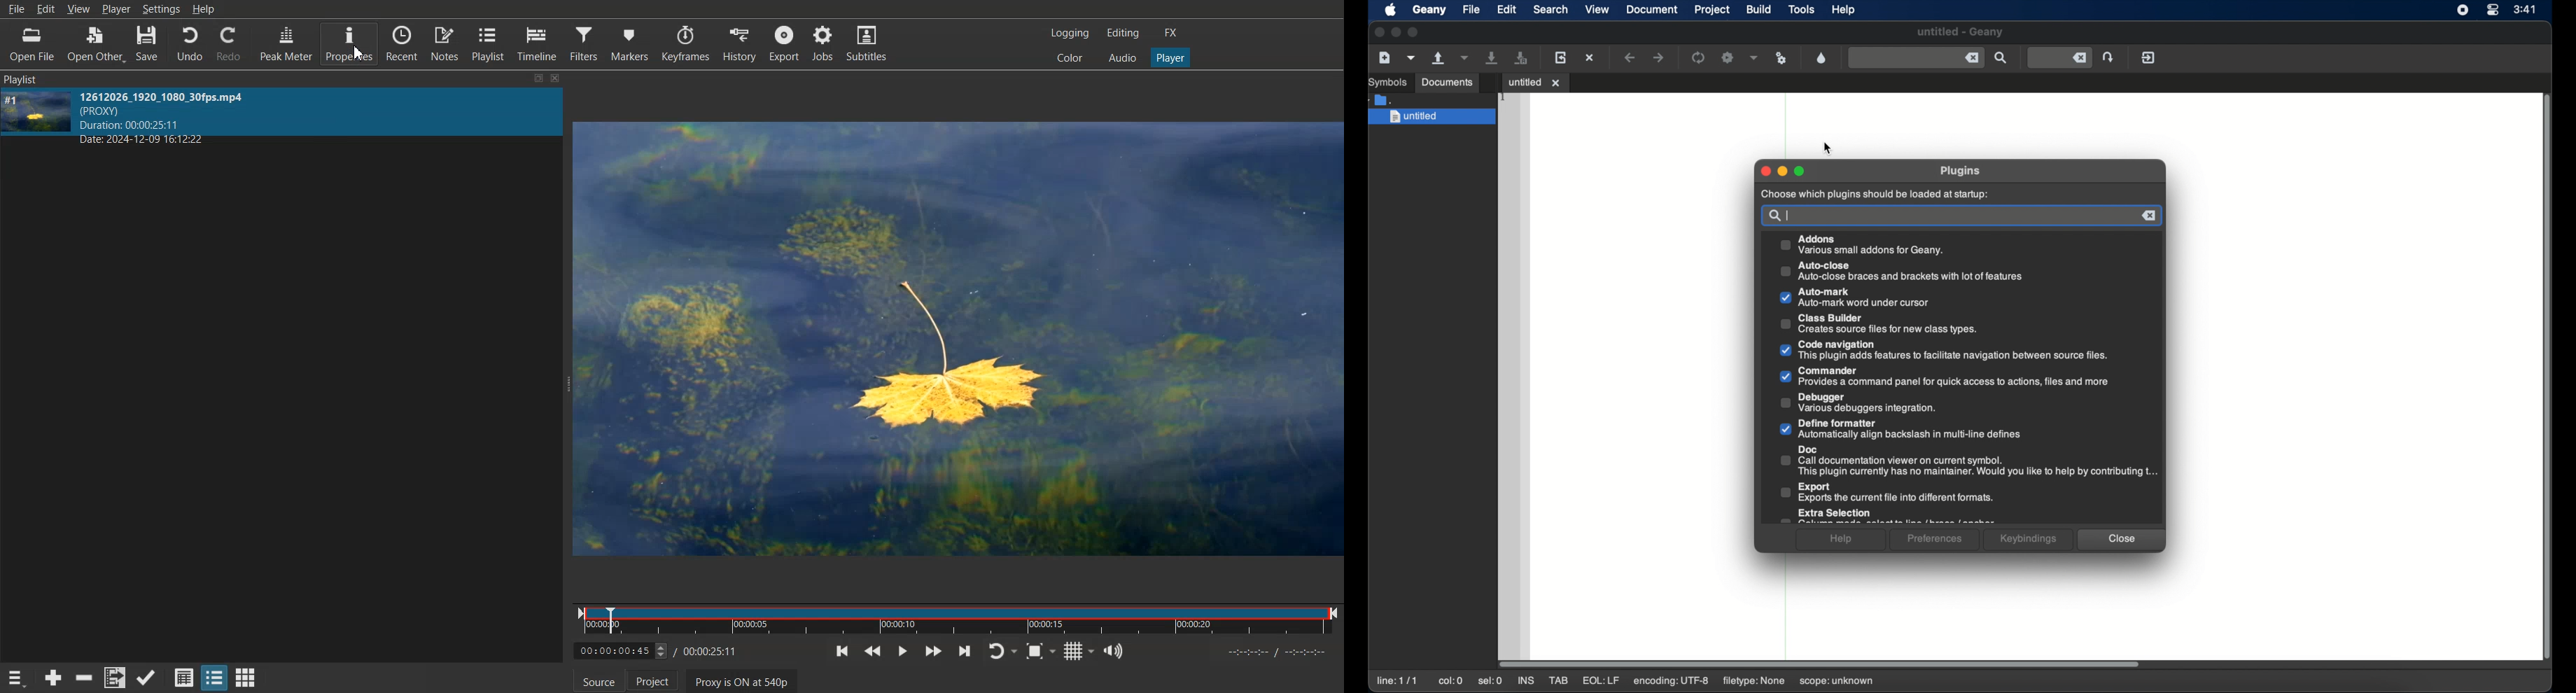 The width and height of the screenshot is (2576, 700). What do you see at coordinates (309, 120) in the screenshot?
I see `MP4 info` at bounding box center [309, 120].